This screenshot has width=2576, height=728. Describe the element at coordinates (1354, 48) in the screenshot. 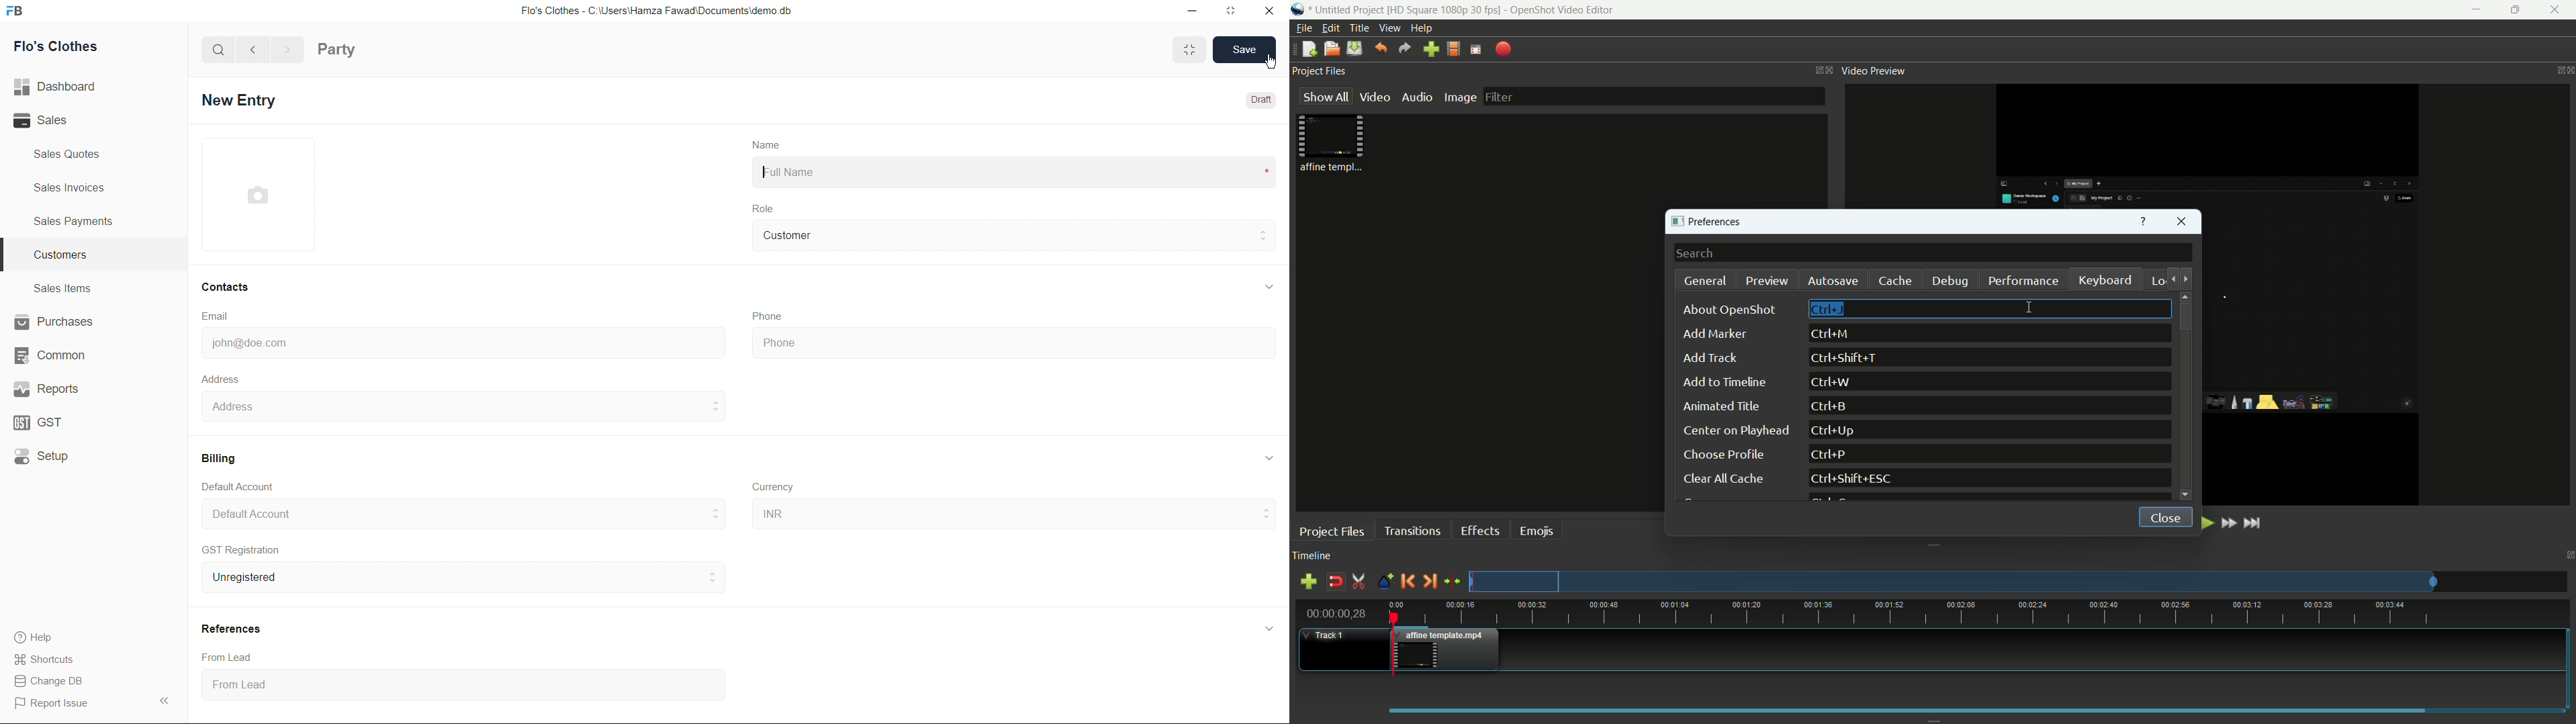

I see `save file` at that location.